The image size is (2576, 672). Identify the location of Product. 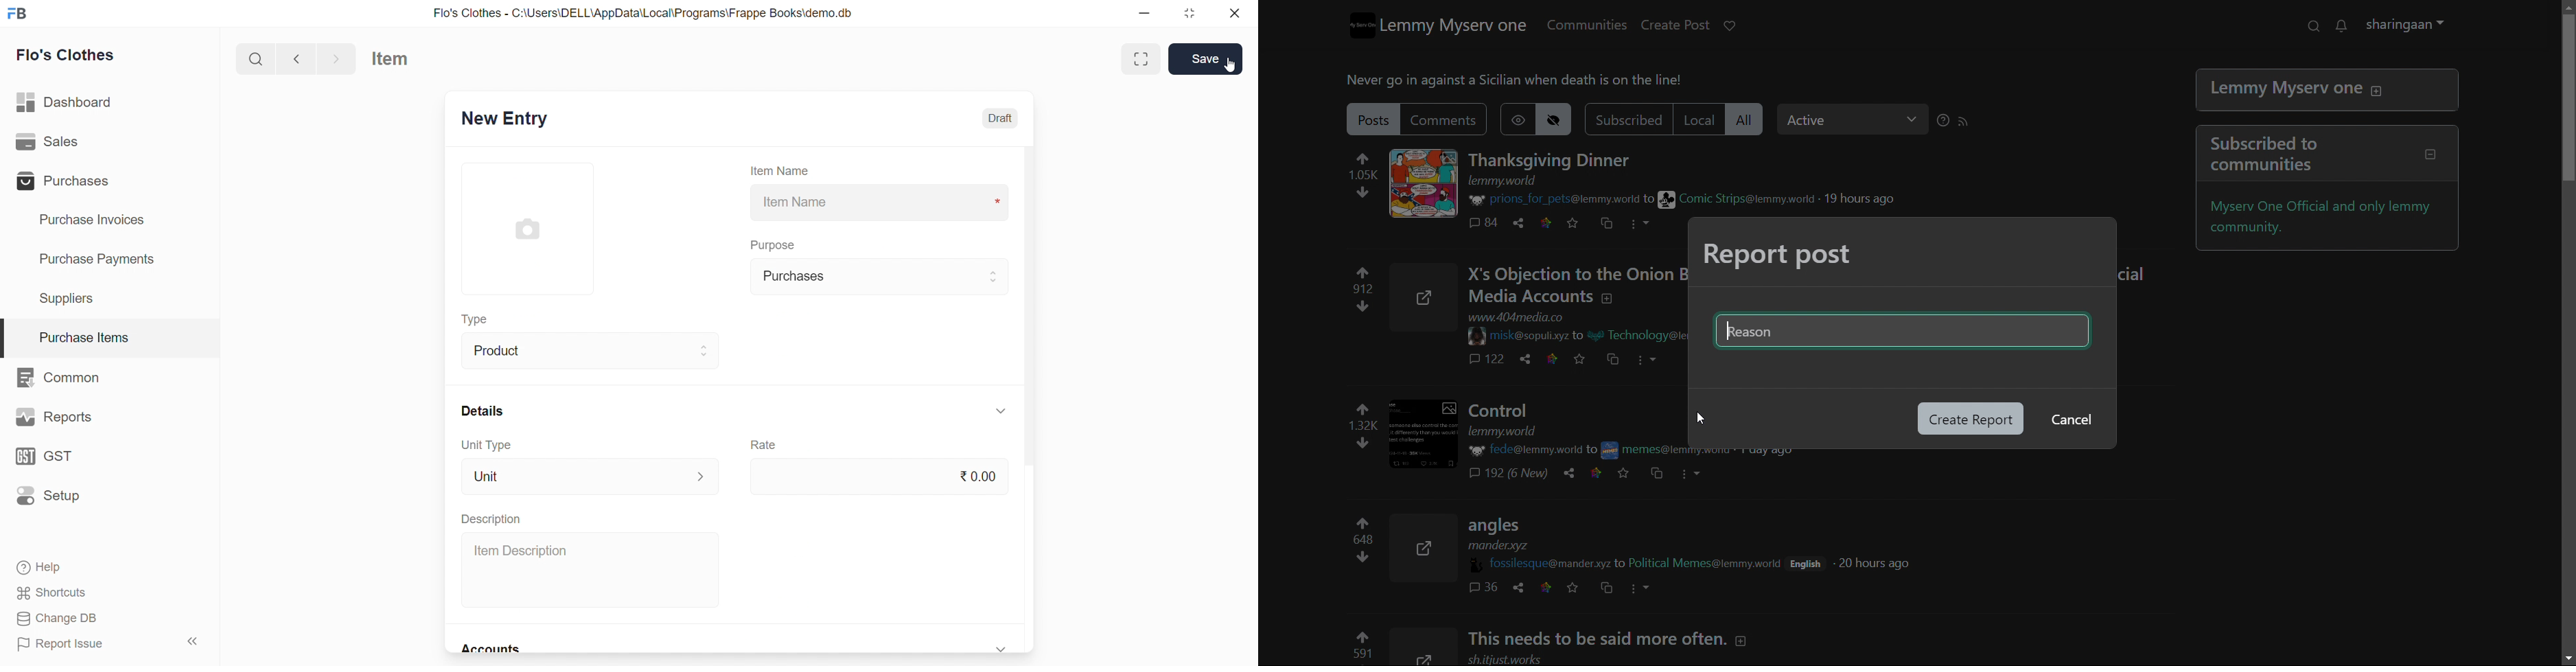
(593, 349).